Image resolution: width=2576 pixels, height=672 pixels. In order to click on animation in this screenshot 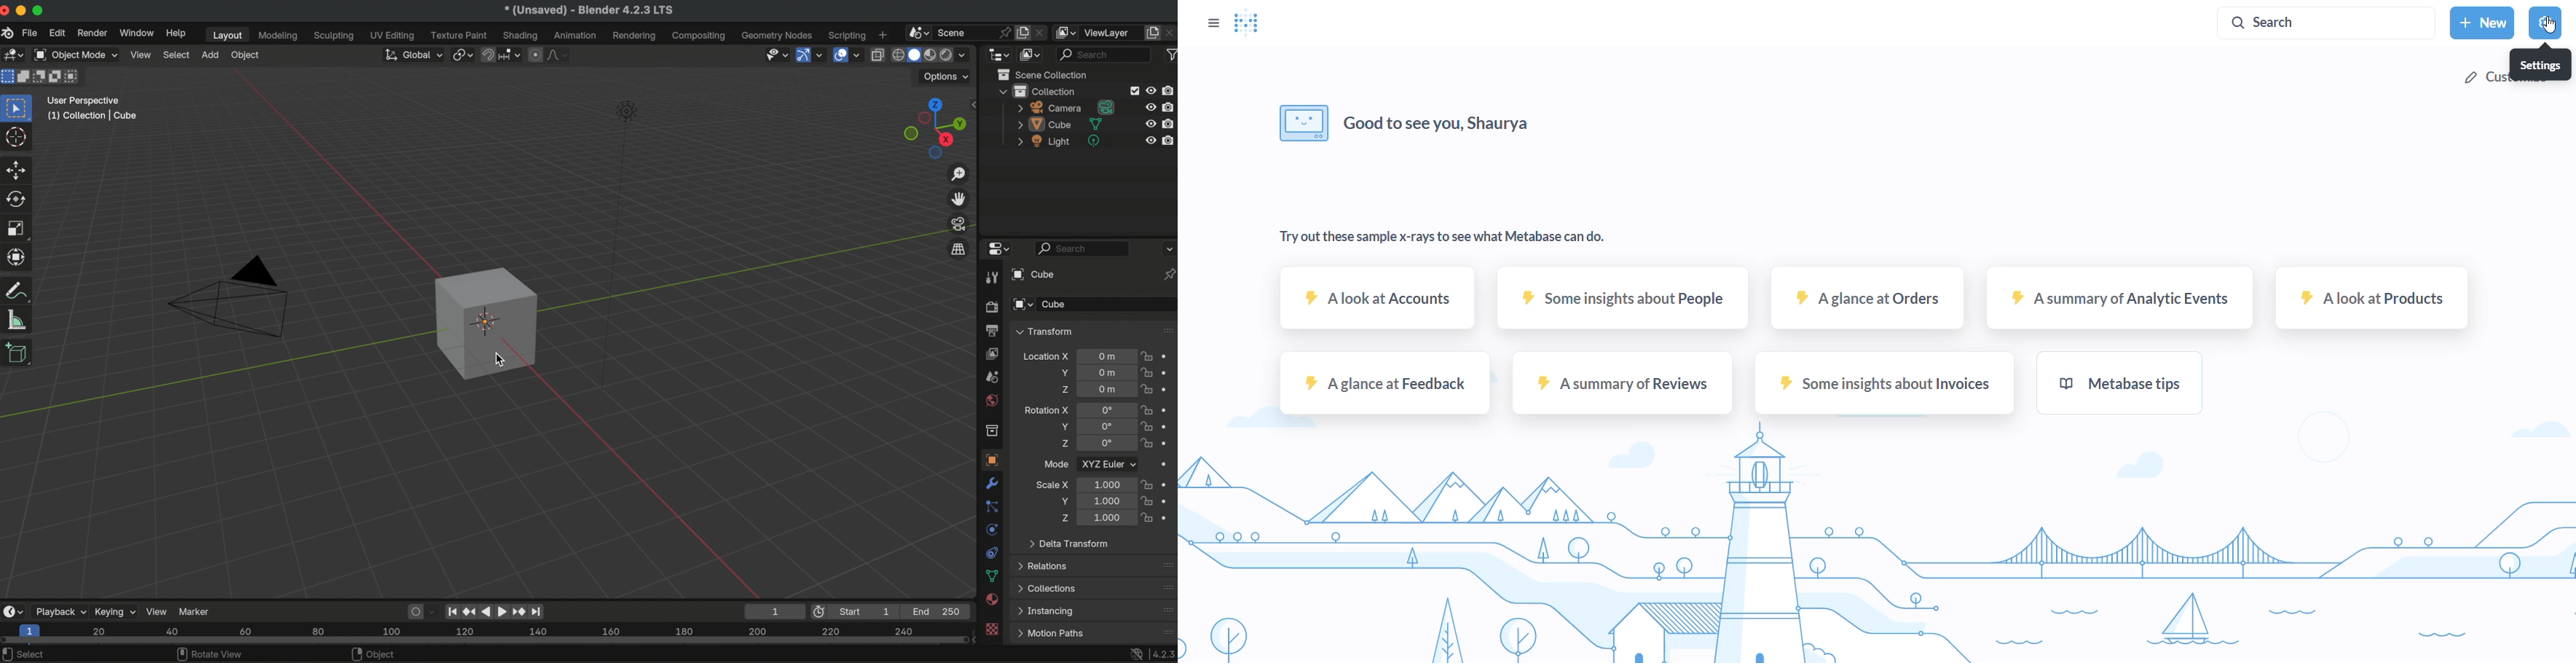, I will do `click(577, 36)`.